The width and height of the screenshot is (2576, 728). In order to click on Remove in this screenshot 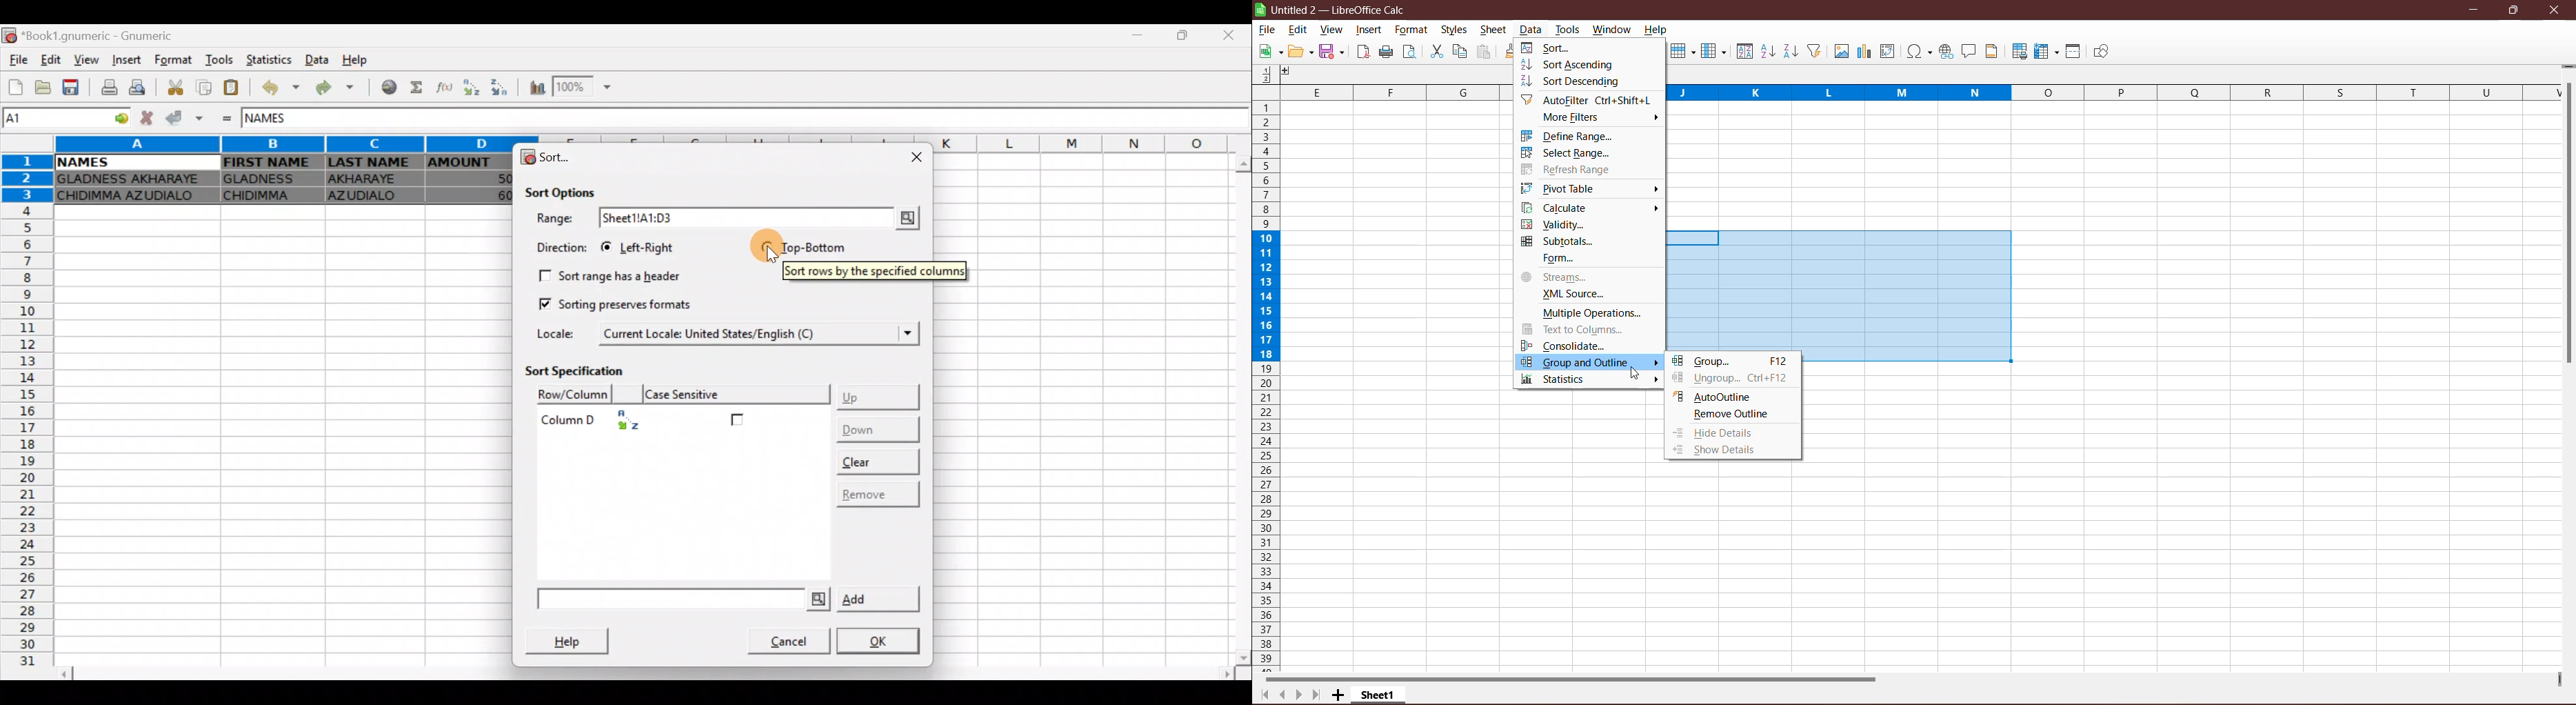, I will do `click(876, 493)`.